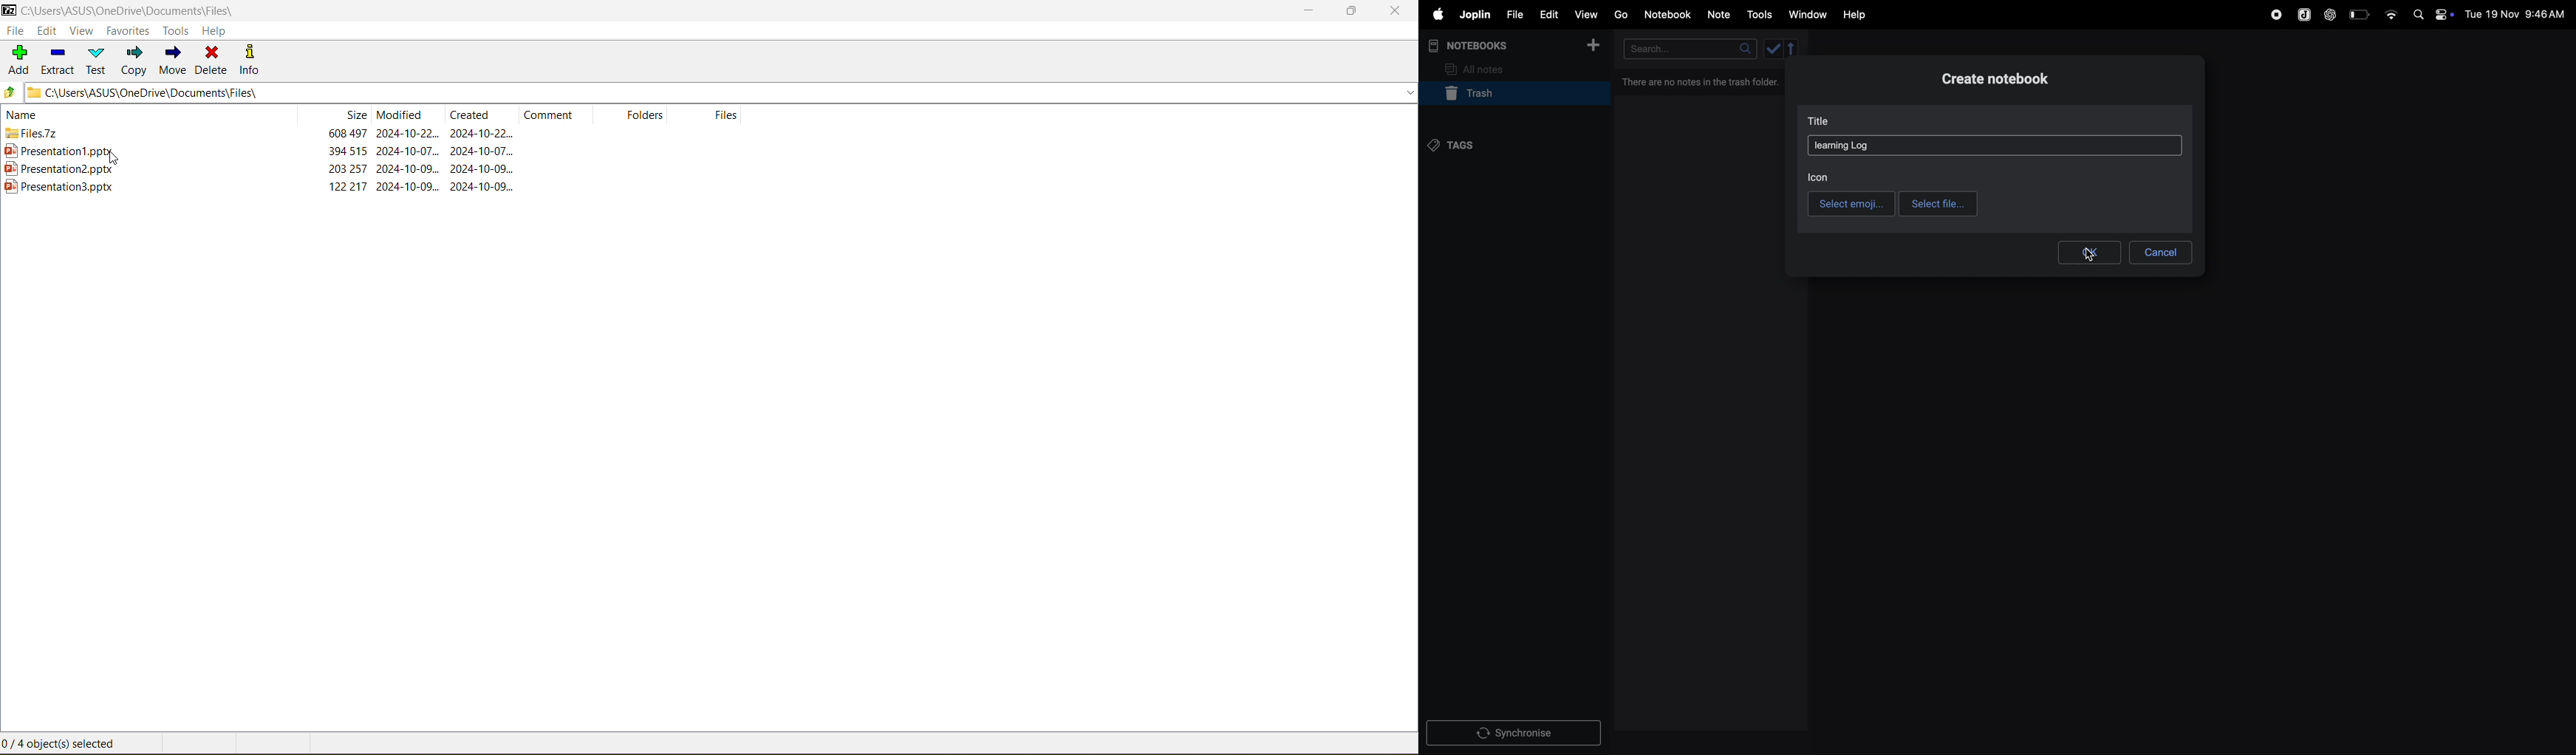  What do you see at coordinates (1458, 145) in the screenshot?
I see `tags` at bounding box center [1458, 145].